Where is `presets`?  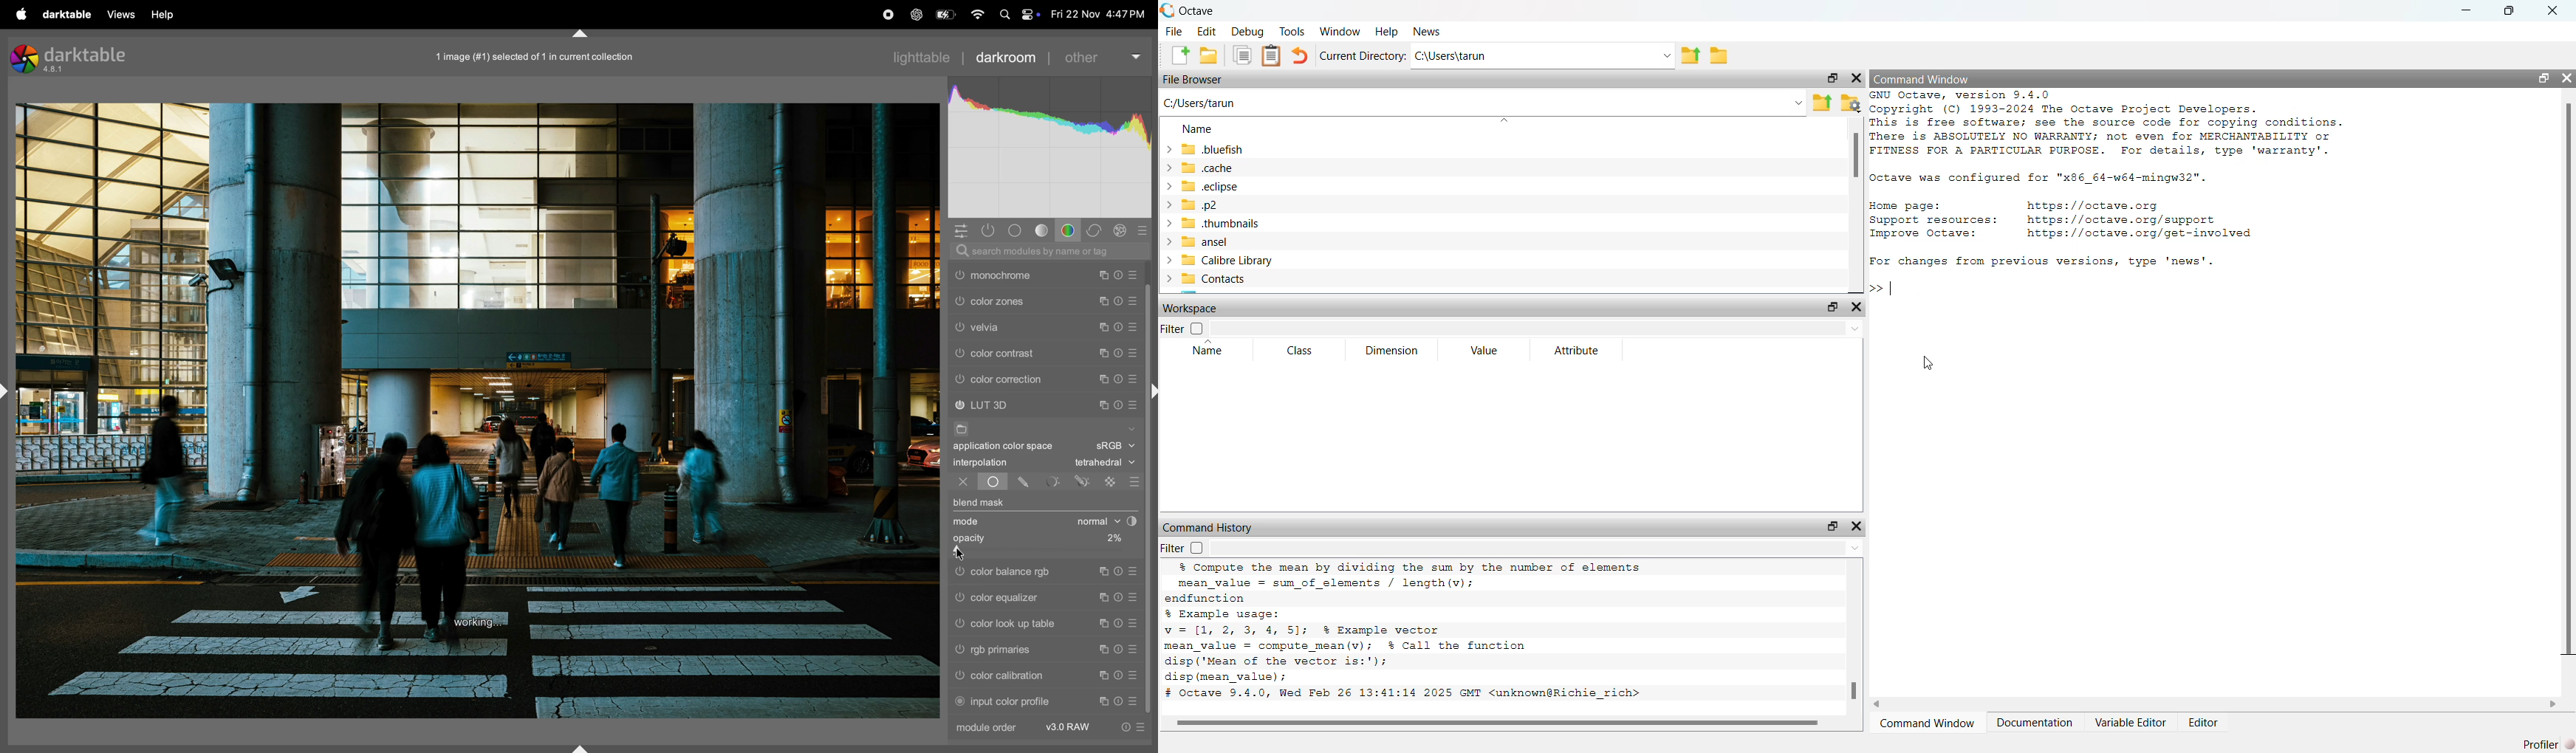
presets is located at coordinates (1135, 599).